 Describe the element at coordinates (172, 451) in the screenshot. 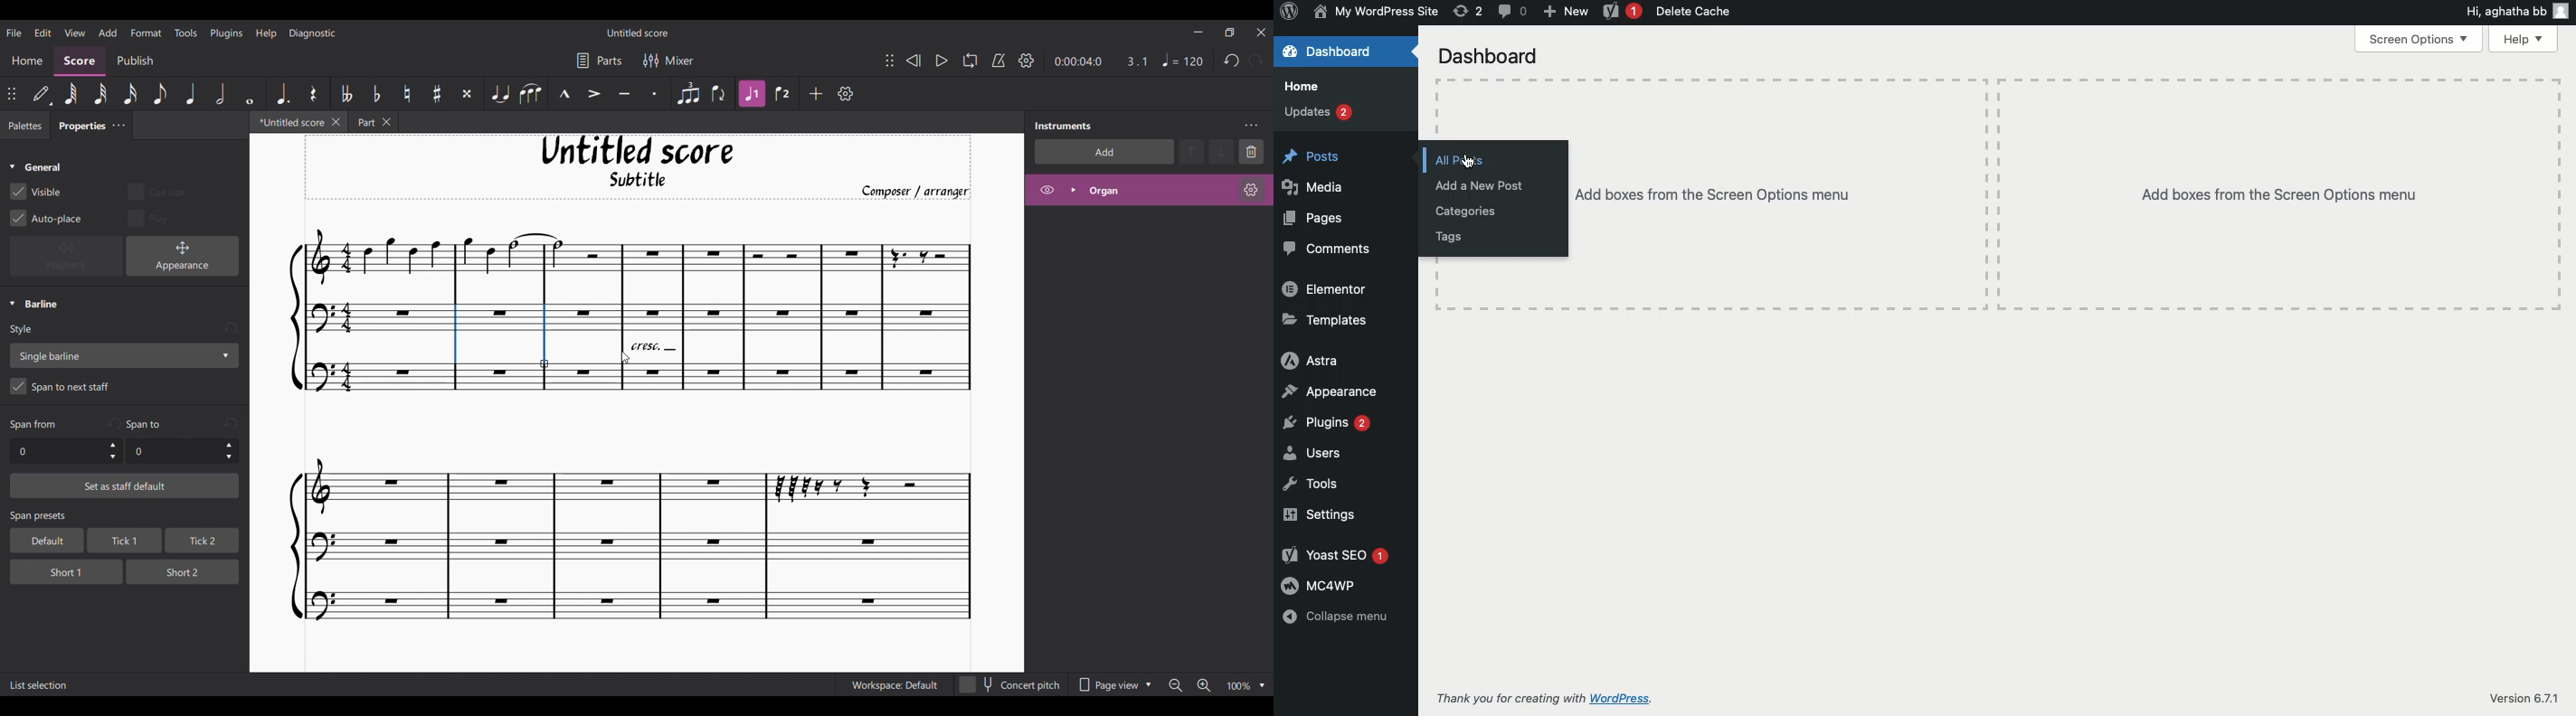

I see `Type in Span to` at that location.